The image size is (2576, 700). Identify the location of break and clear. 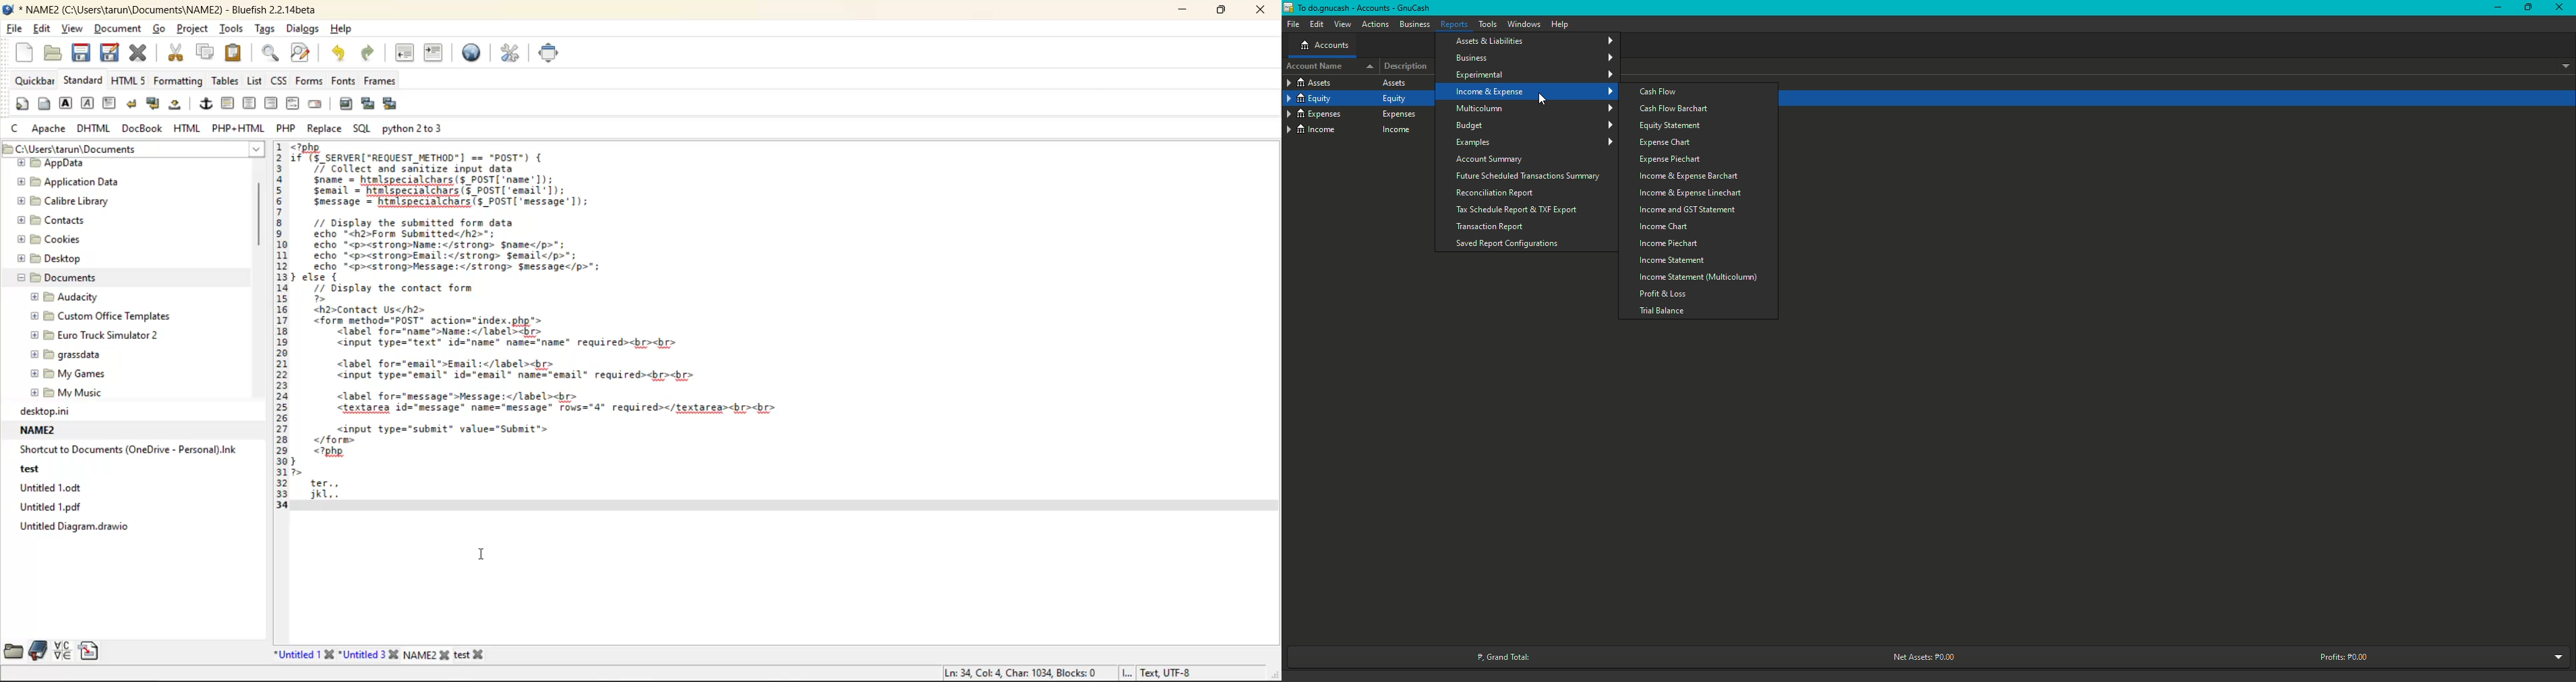
(155, 104).